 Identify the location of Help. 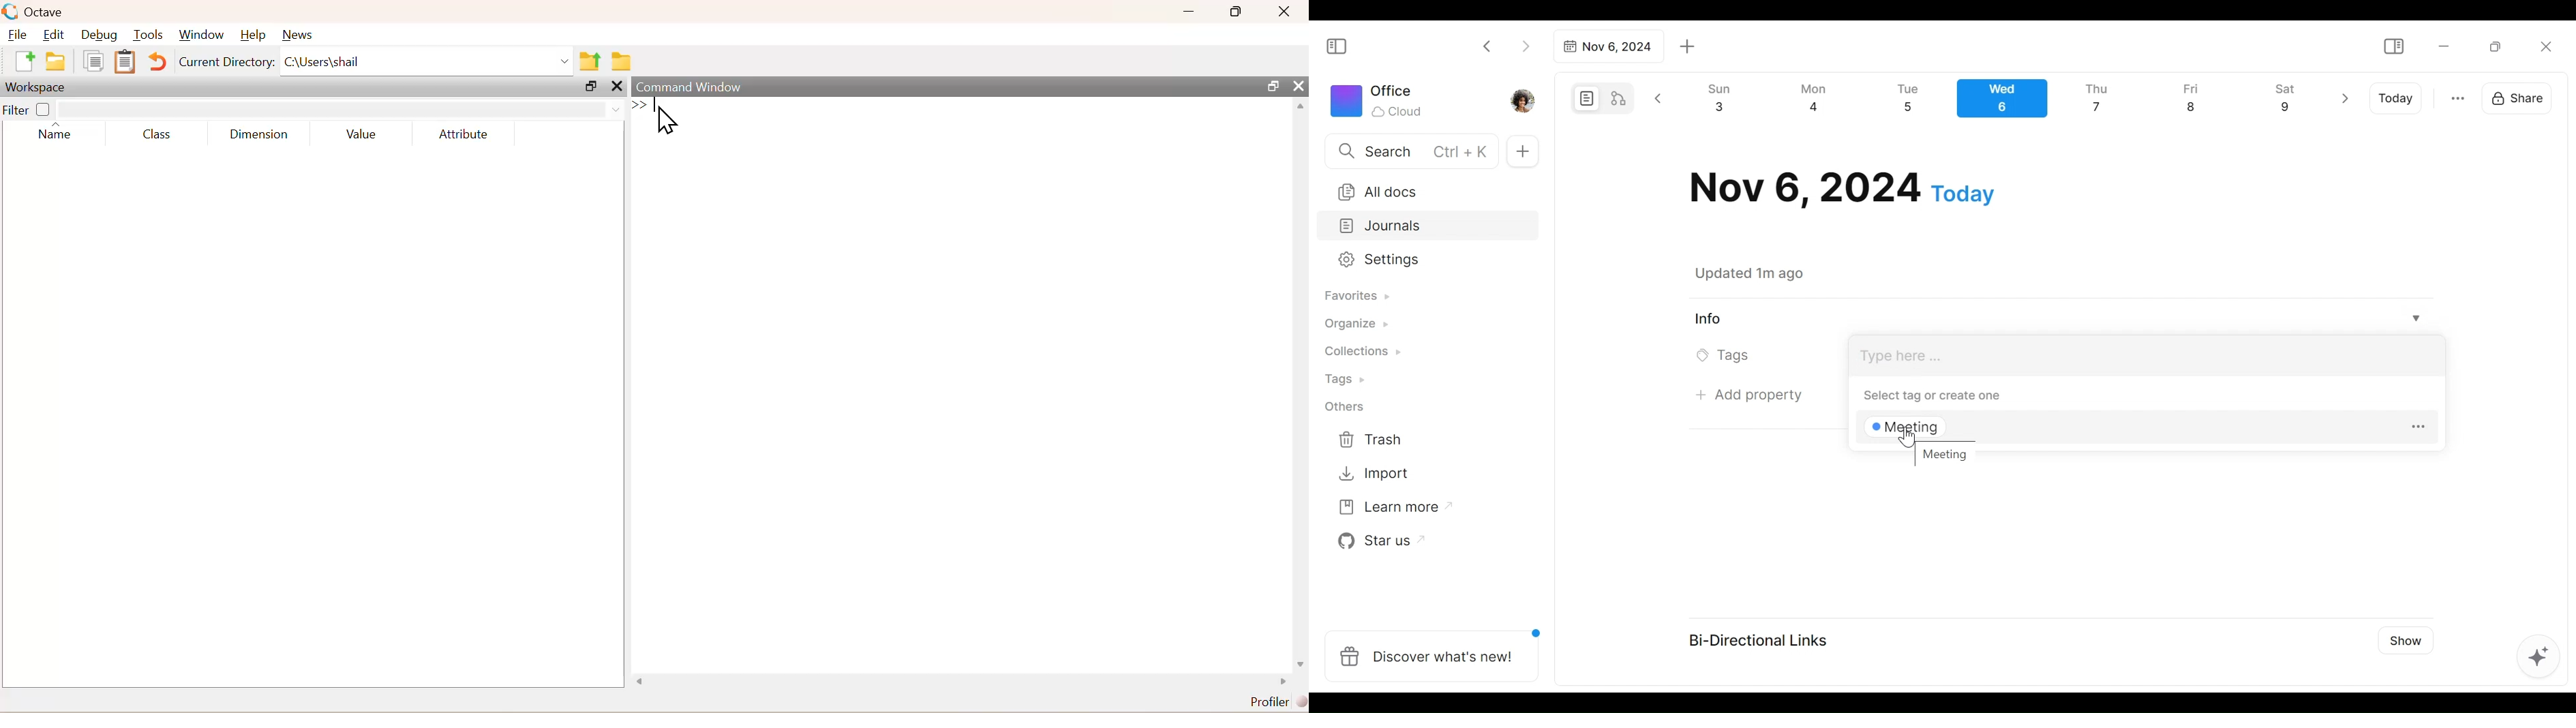
(254, 31).